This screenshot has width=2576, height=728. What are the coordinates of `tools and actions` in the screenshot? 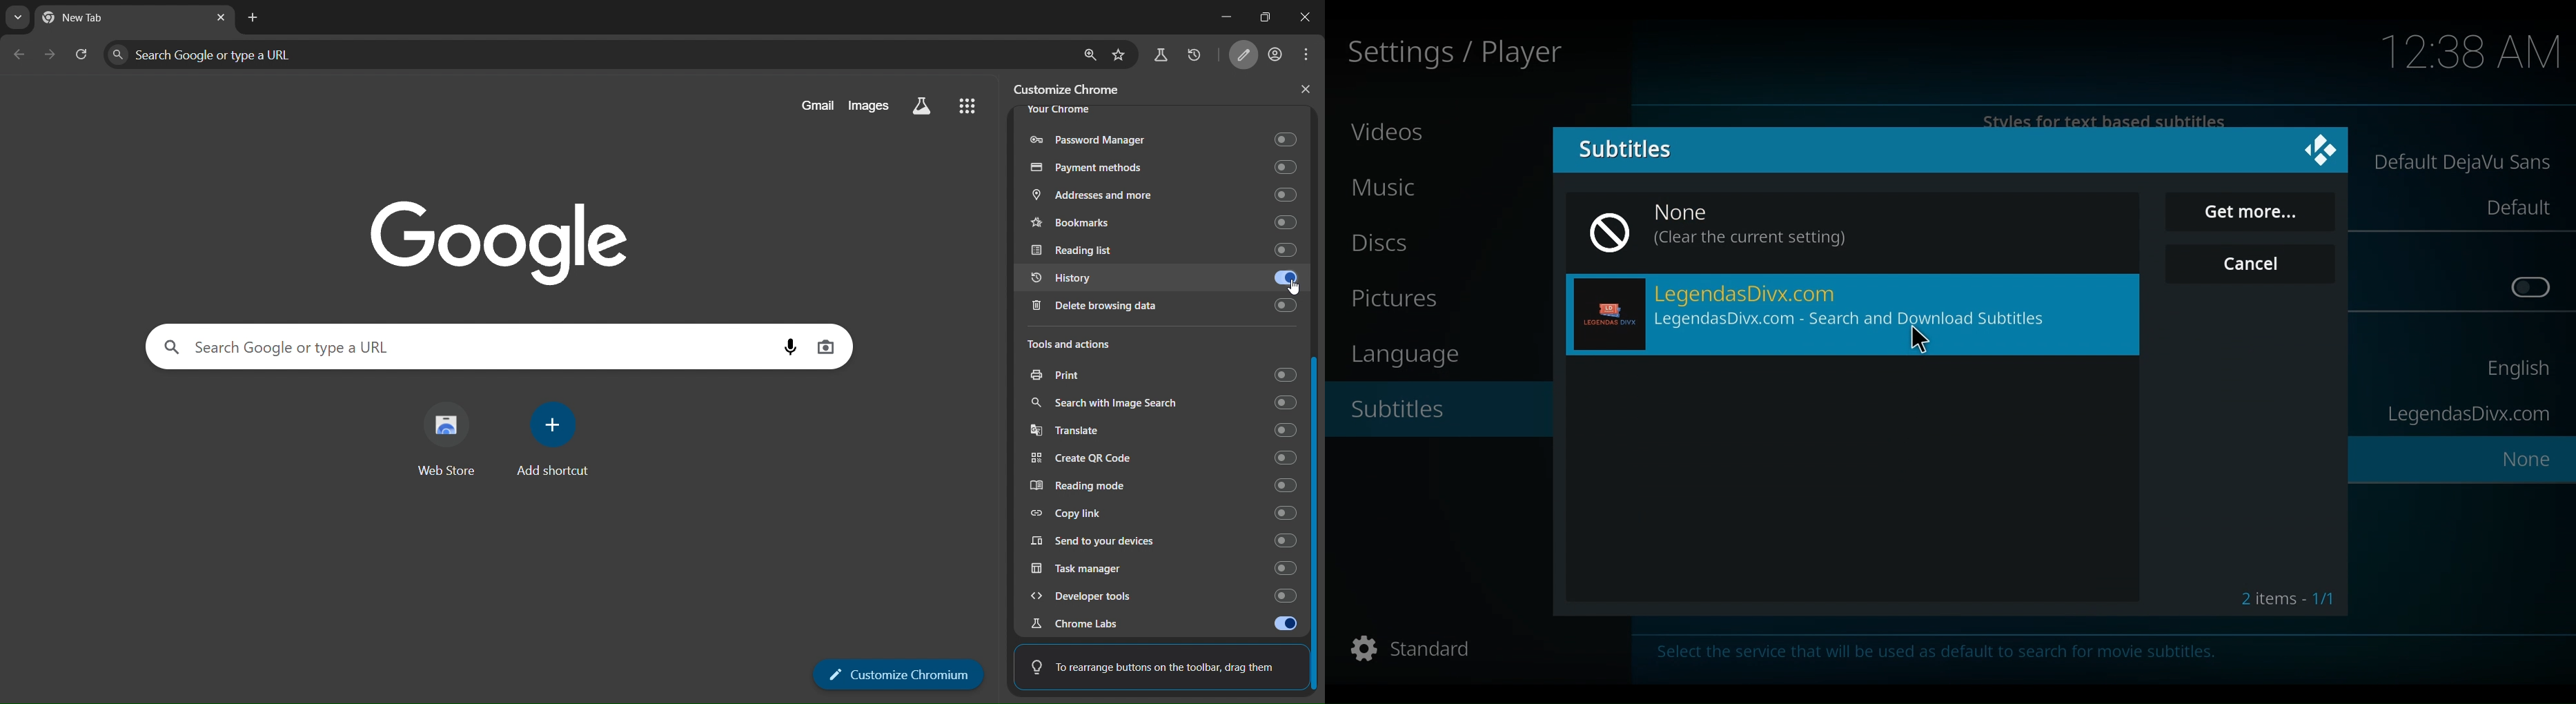 It's located at (1082, 345).